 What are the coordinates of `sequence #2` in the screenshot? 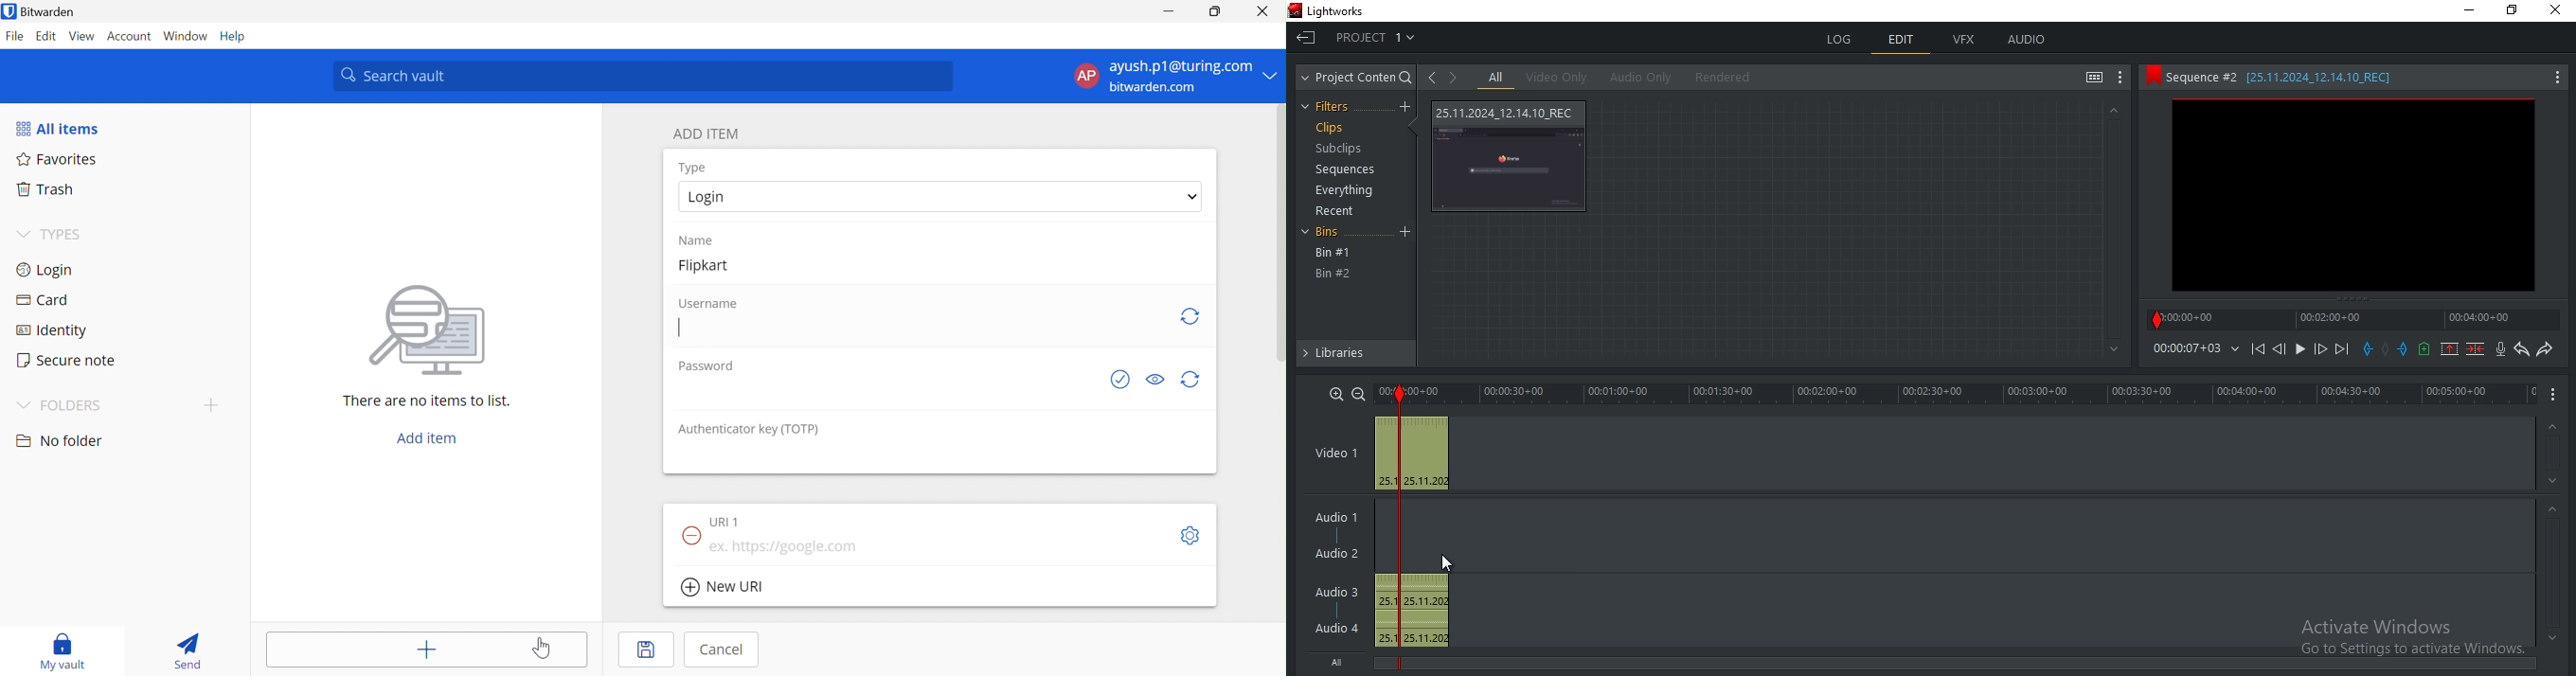 It's located at (2333, 78).